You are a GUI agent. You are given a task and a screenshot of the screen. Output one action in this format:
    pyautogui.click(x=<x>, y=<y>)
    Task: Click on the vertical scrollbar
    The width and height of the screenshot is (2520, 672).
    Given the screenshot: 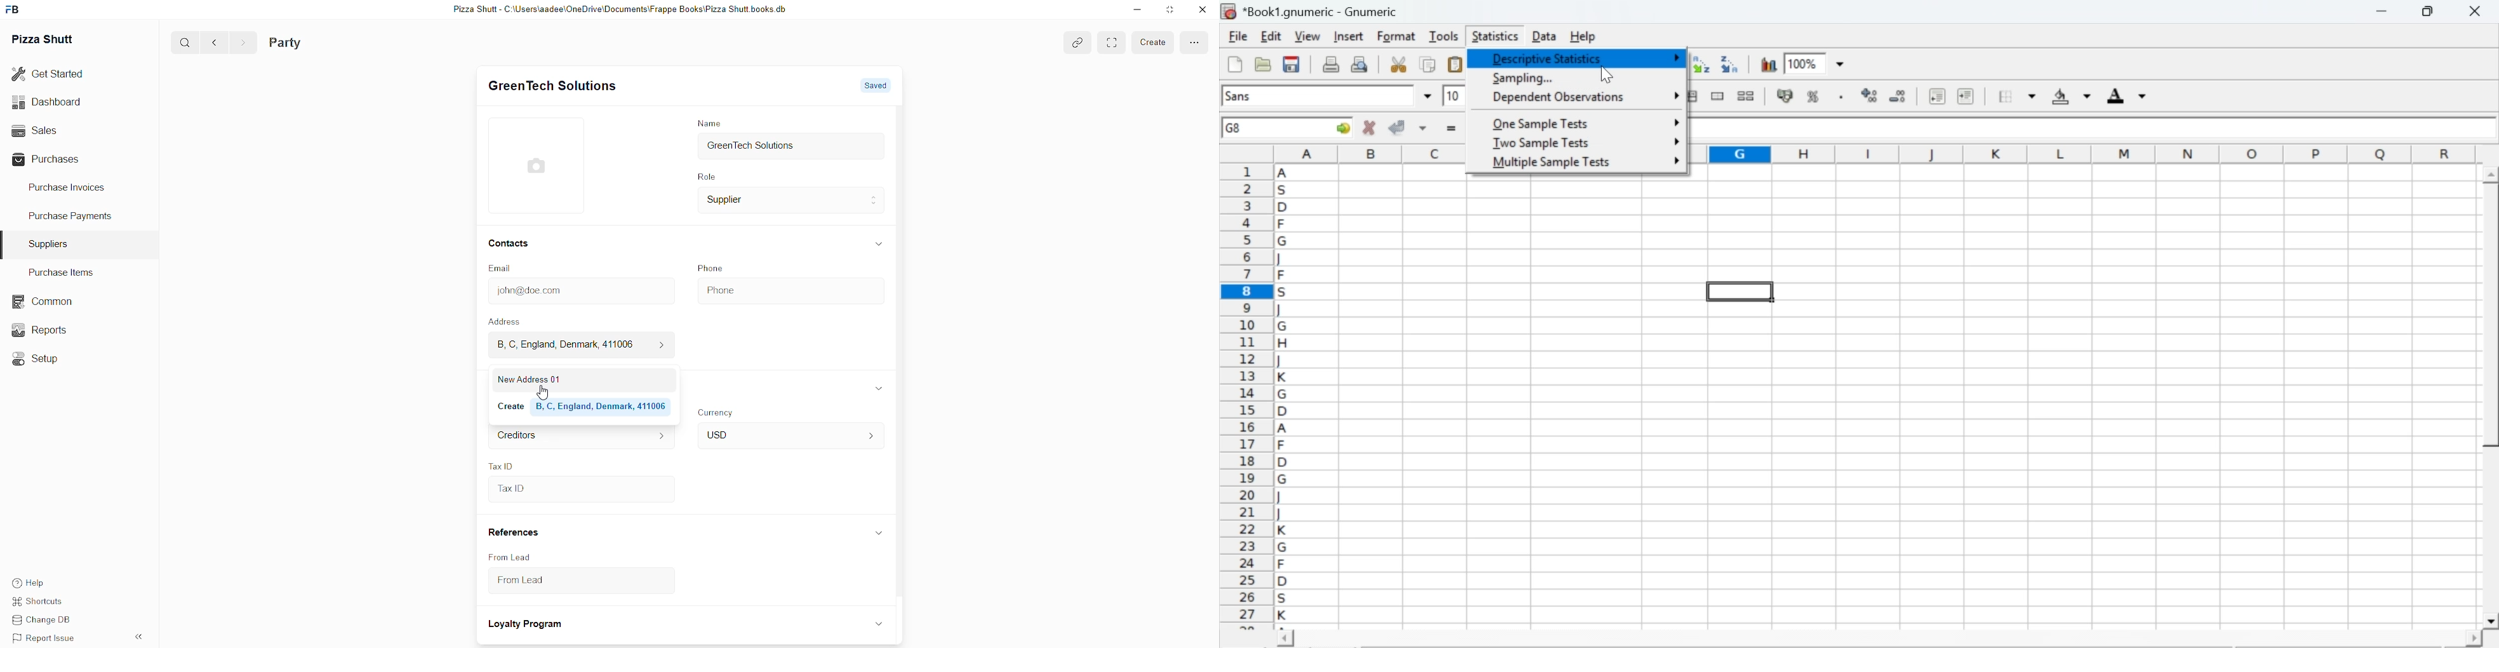 What is the action you would take?
    pyautogui.click(x=903, y=349)
    